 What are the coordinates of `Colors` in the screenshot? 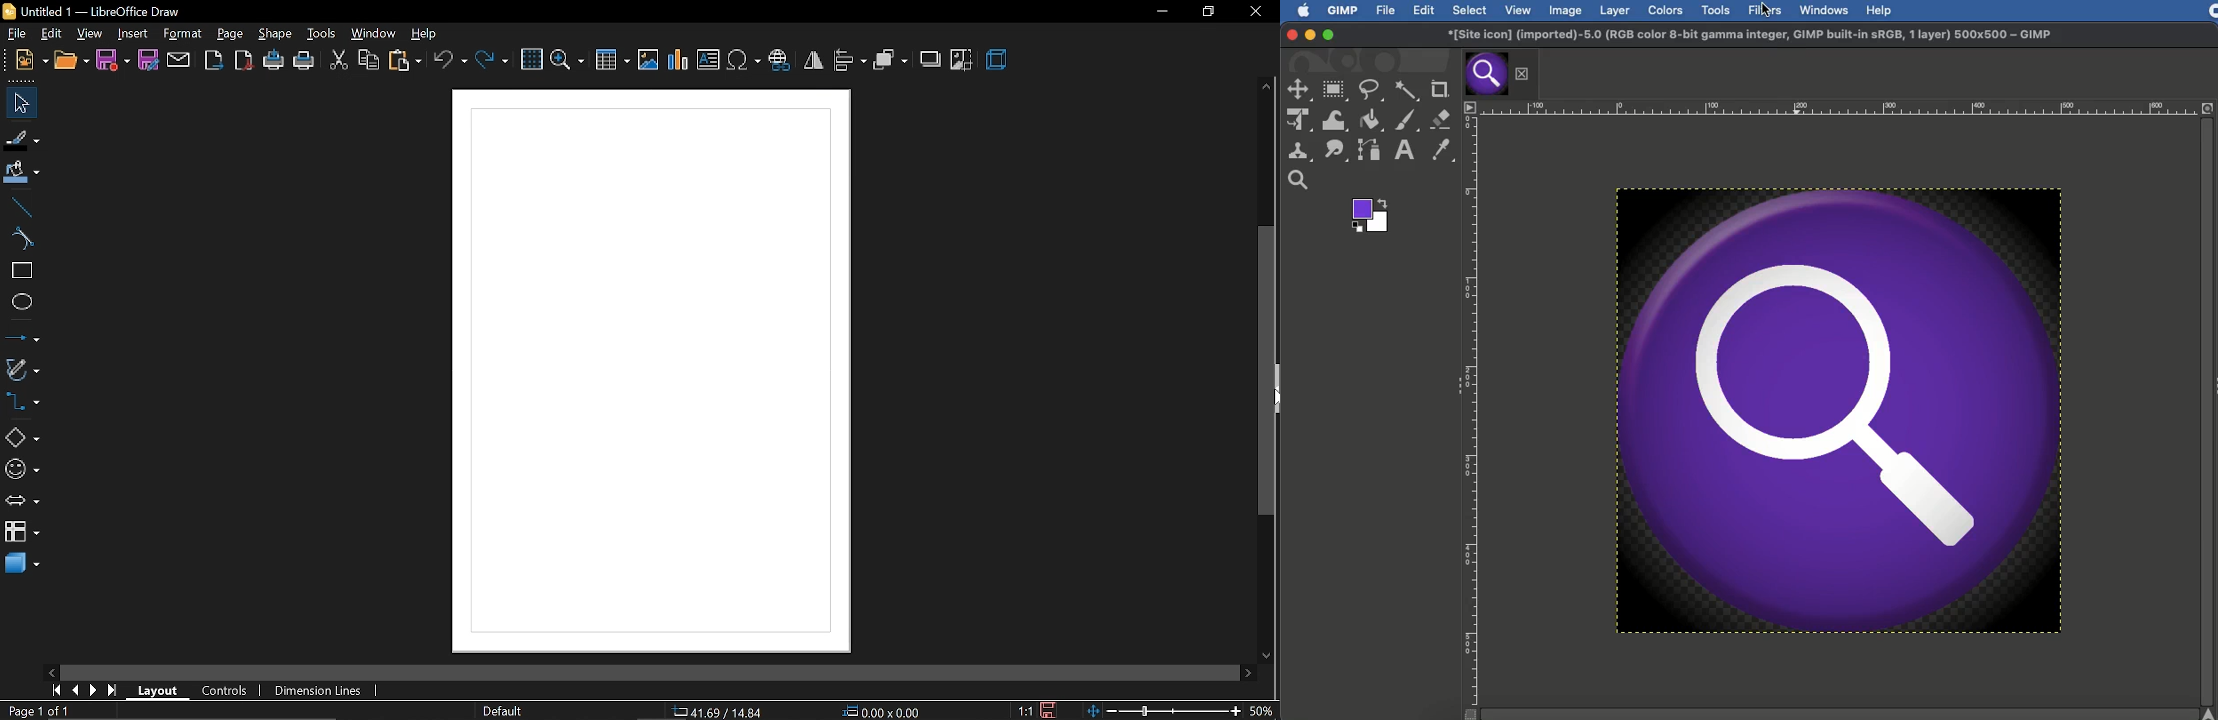 It's located at (1668, 11).